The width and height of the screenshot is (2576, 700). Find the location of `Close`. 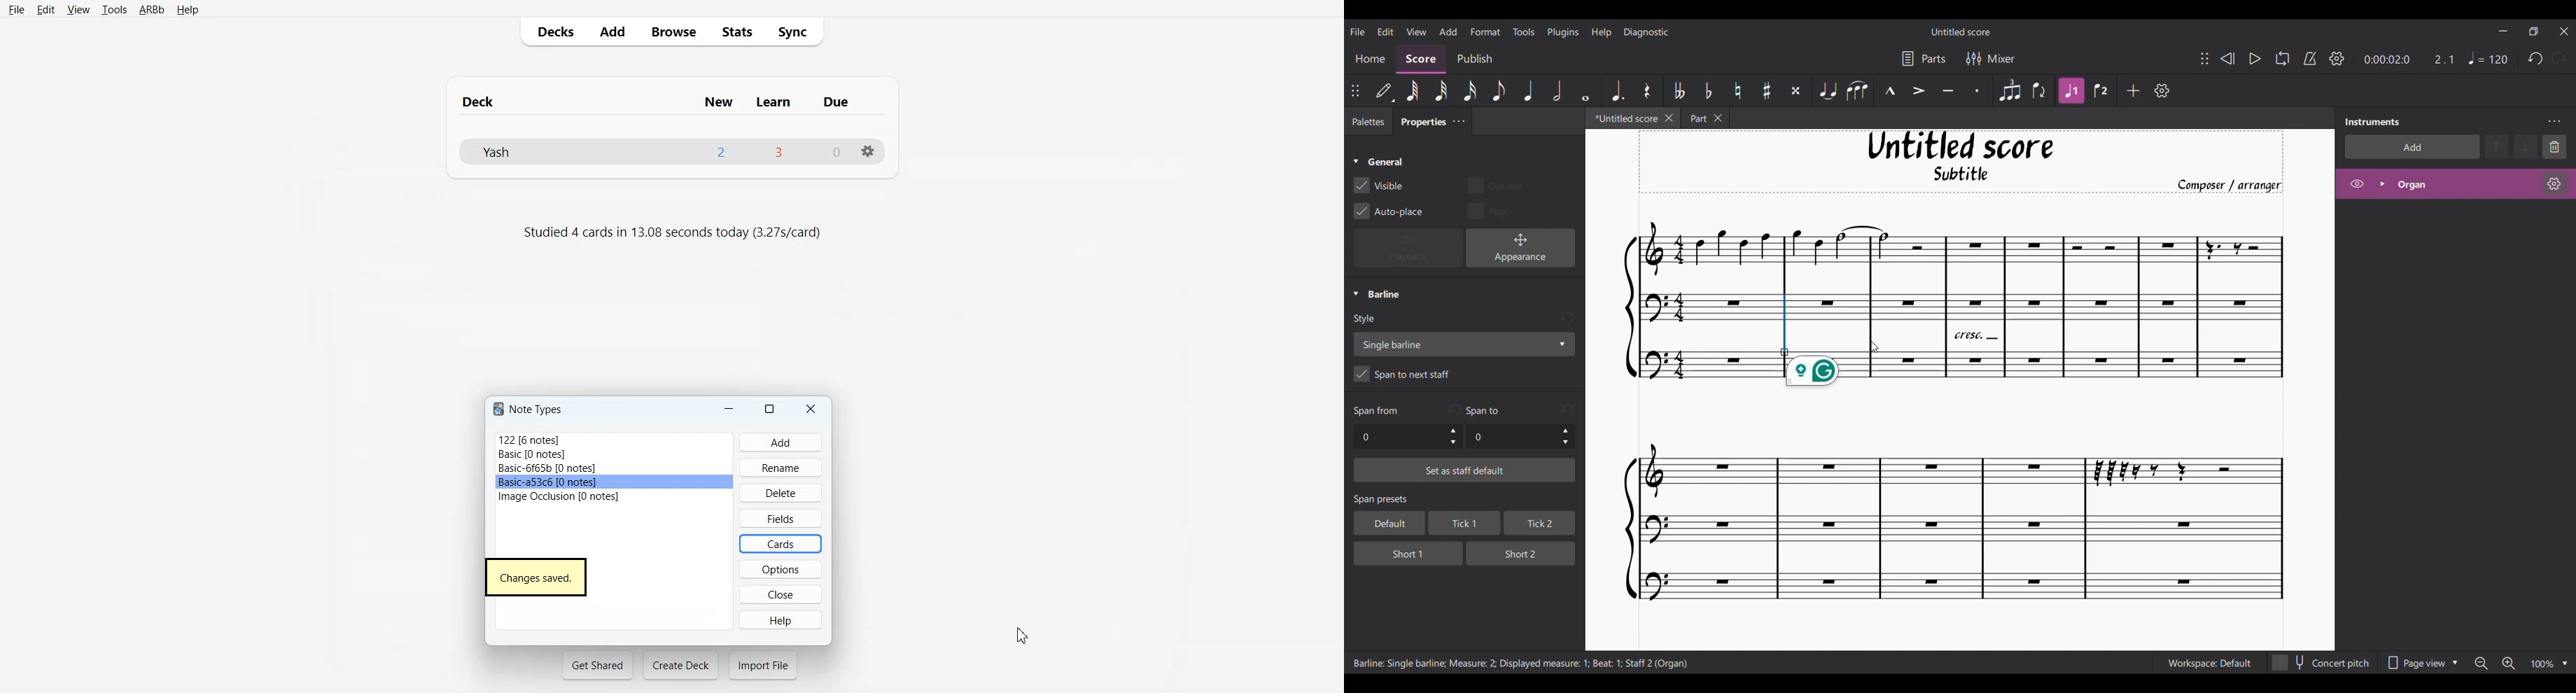

Close is located at coordinates (781, 594).